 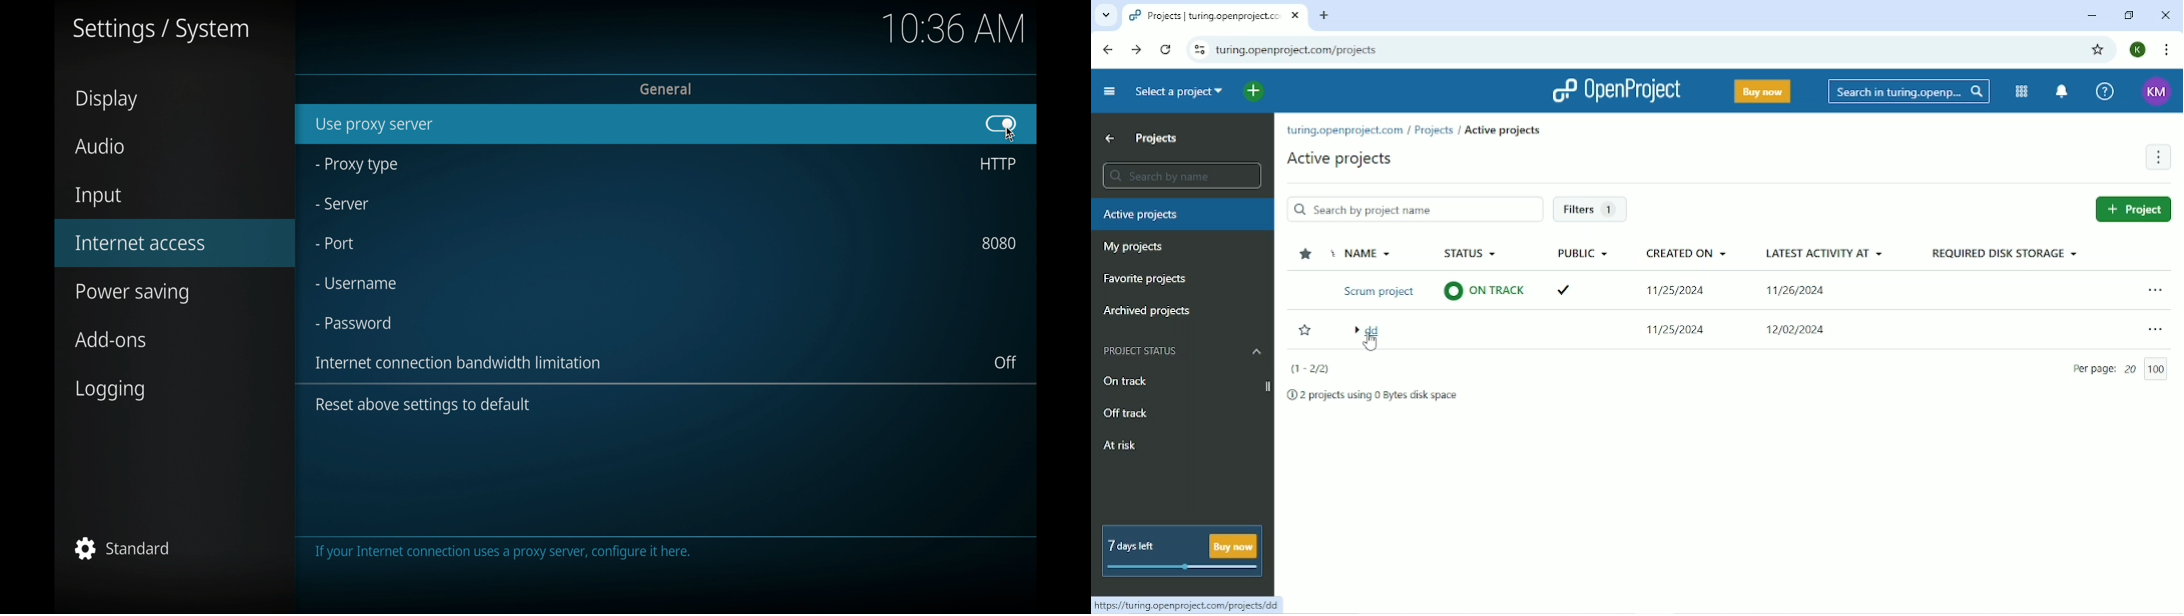 I want to click on Active projects, so click(x=1339, y=158).